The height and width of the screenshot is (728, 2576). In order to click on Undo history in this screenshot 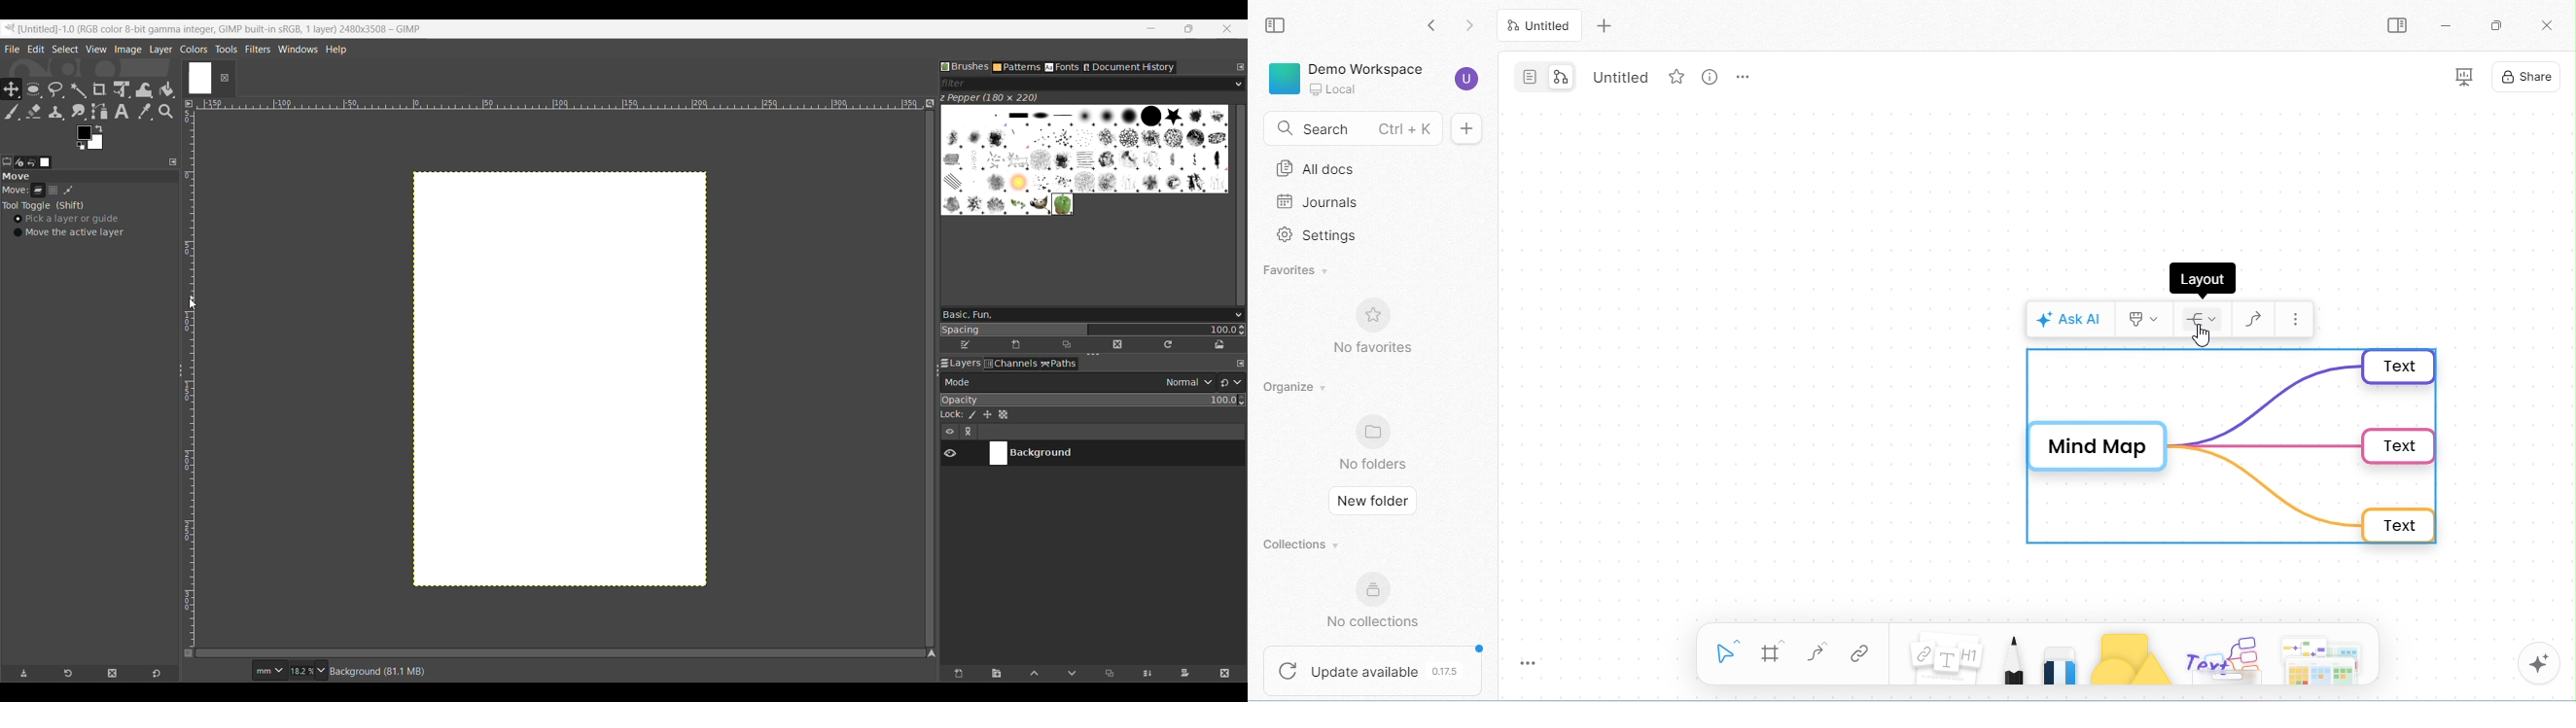, I will do `click(31, 162)`.